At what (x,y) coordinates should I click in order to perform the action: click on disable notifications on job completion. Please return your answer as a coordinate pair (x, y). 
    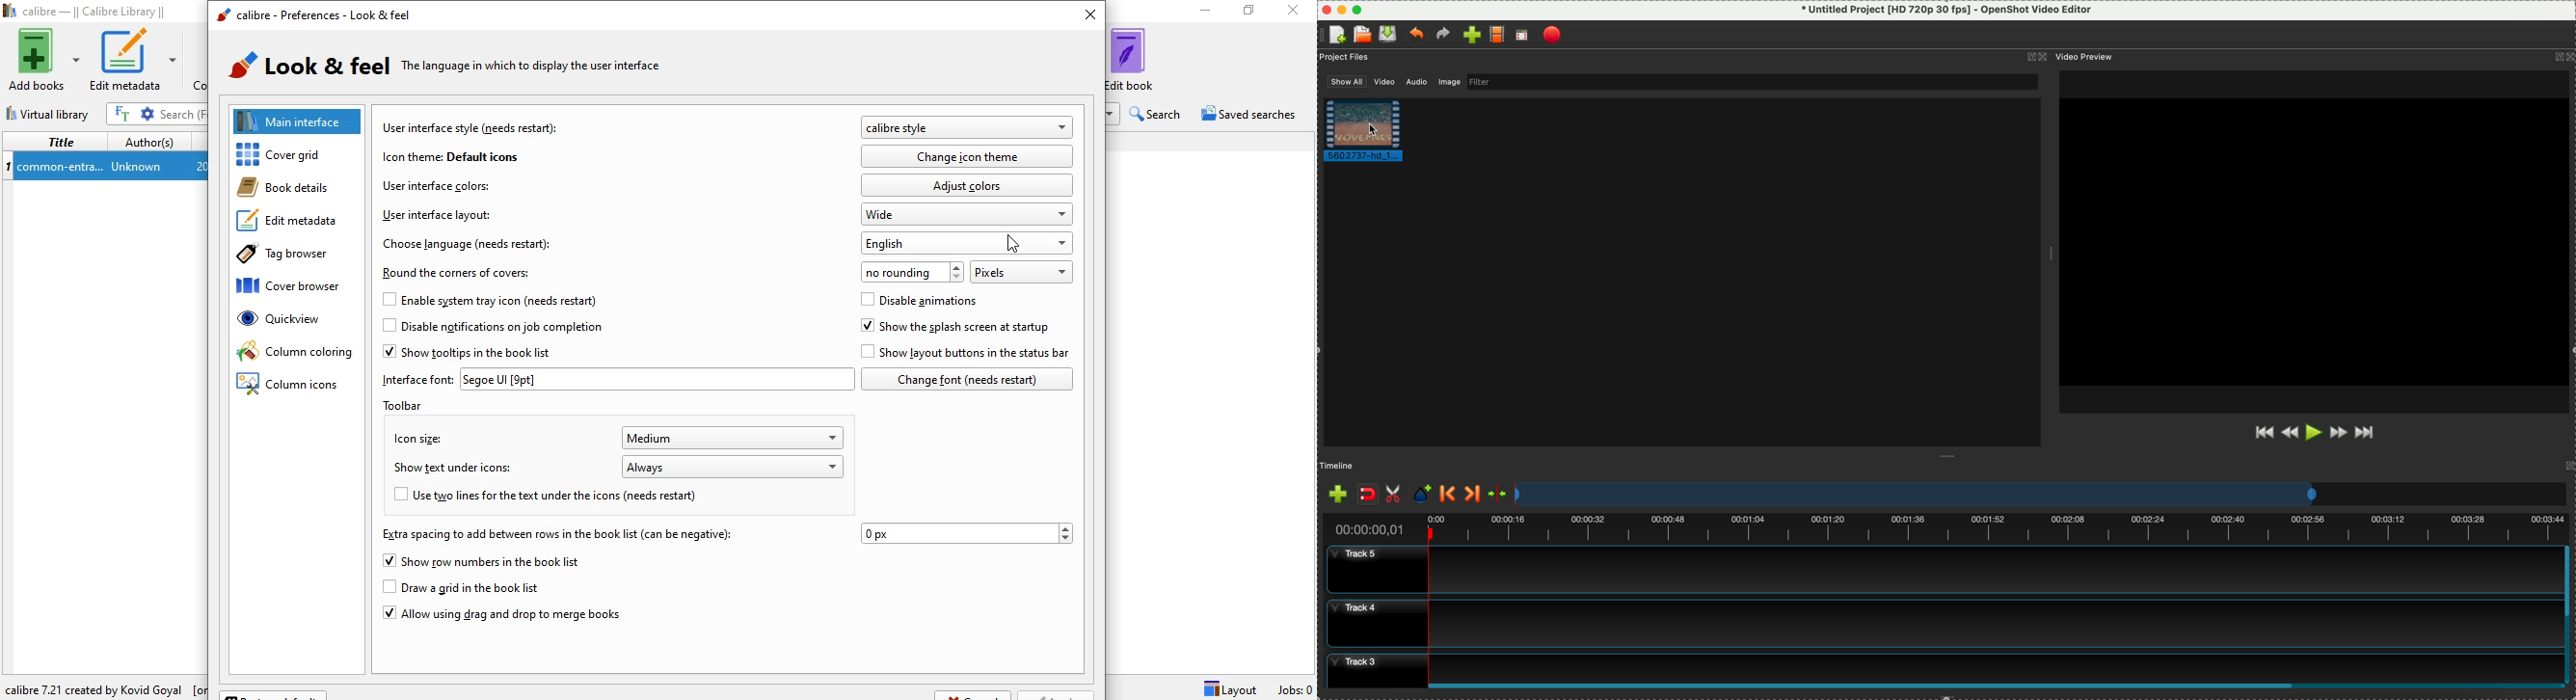
    Looking at the image, I should click on (492, 330).